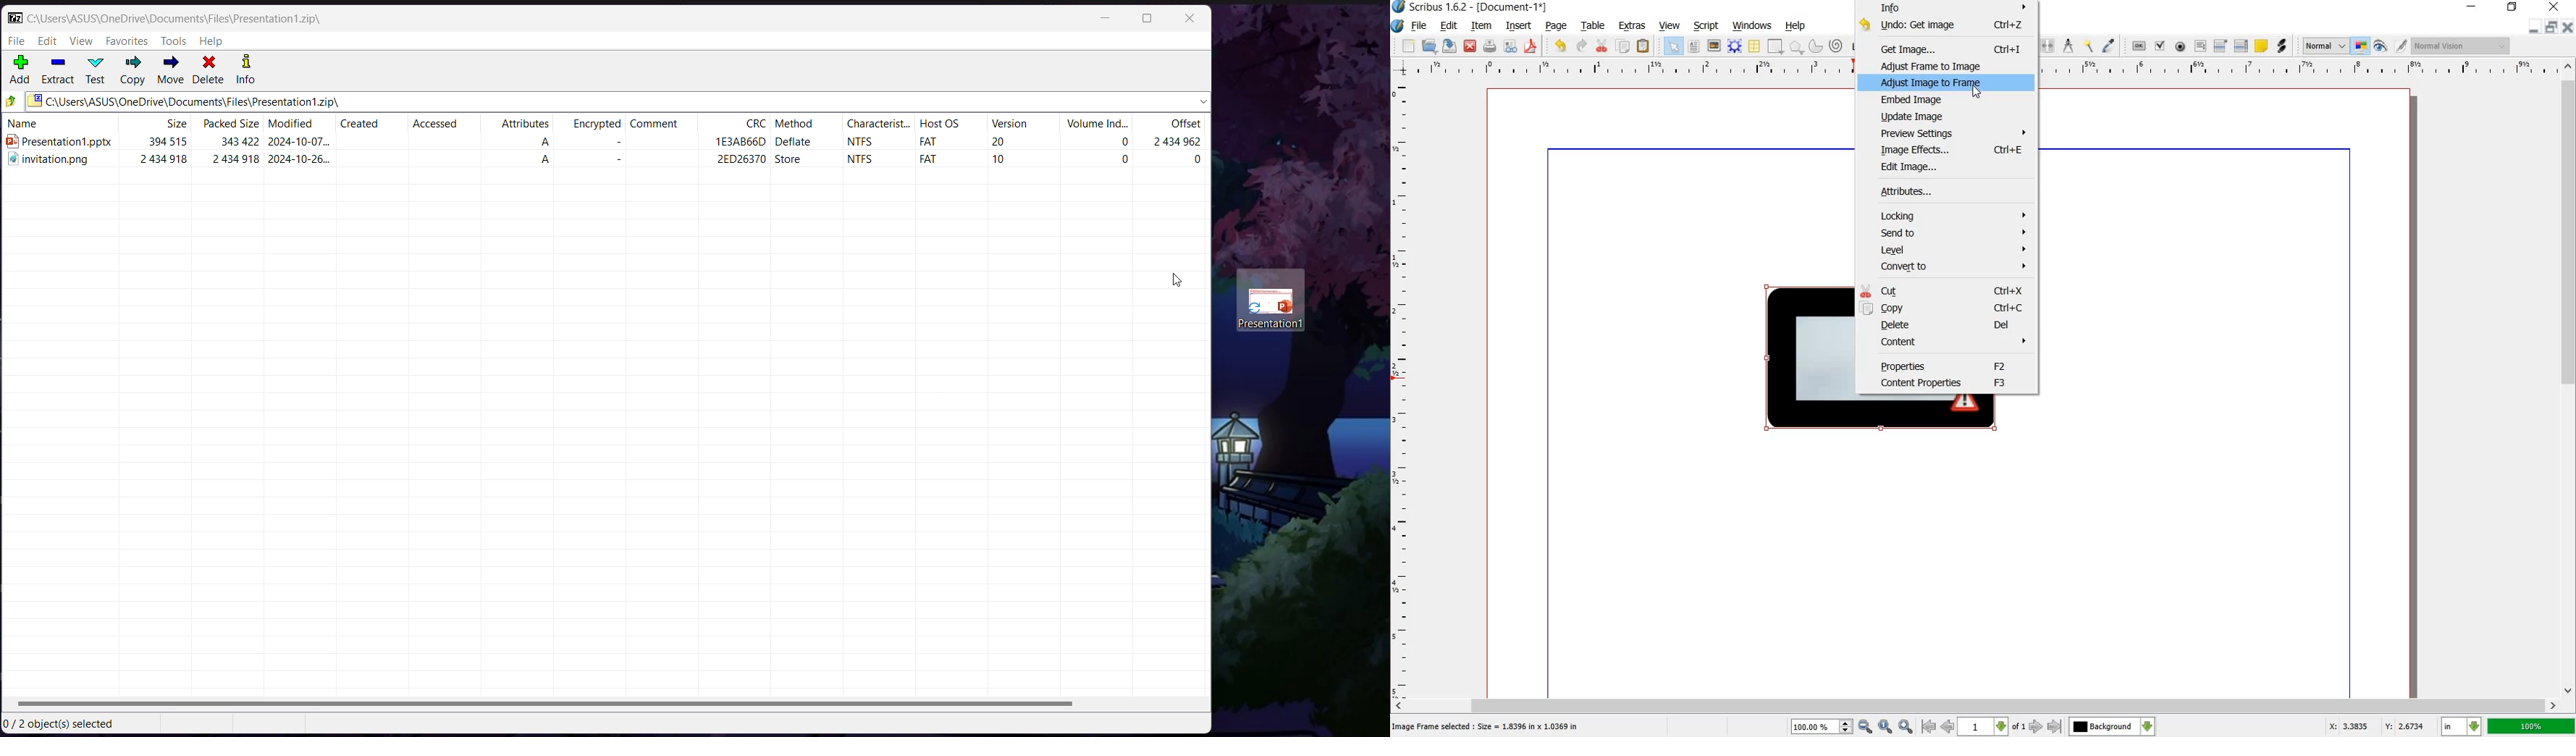  Describe the element at coordinates (128, 41) in the screenshot. I see `Favorites` at that location.